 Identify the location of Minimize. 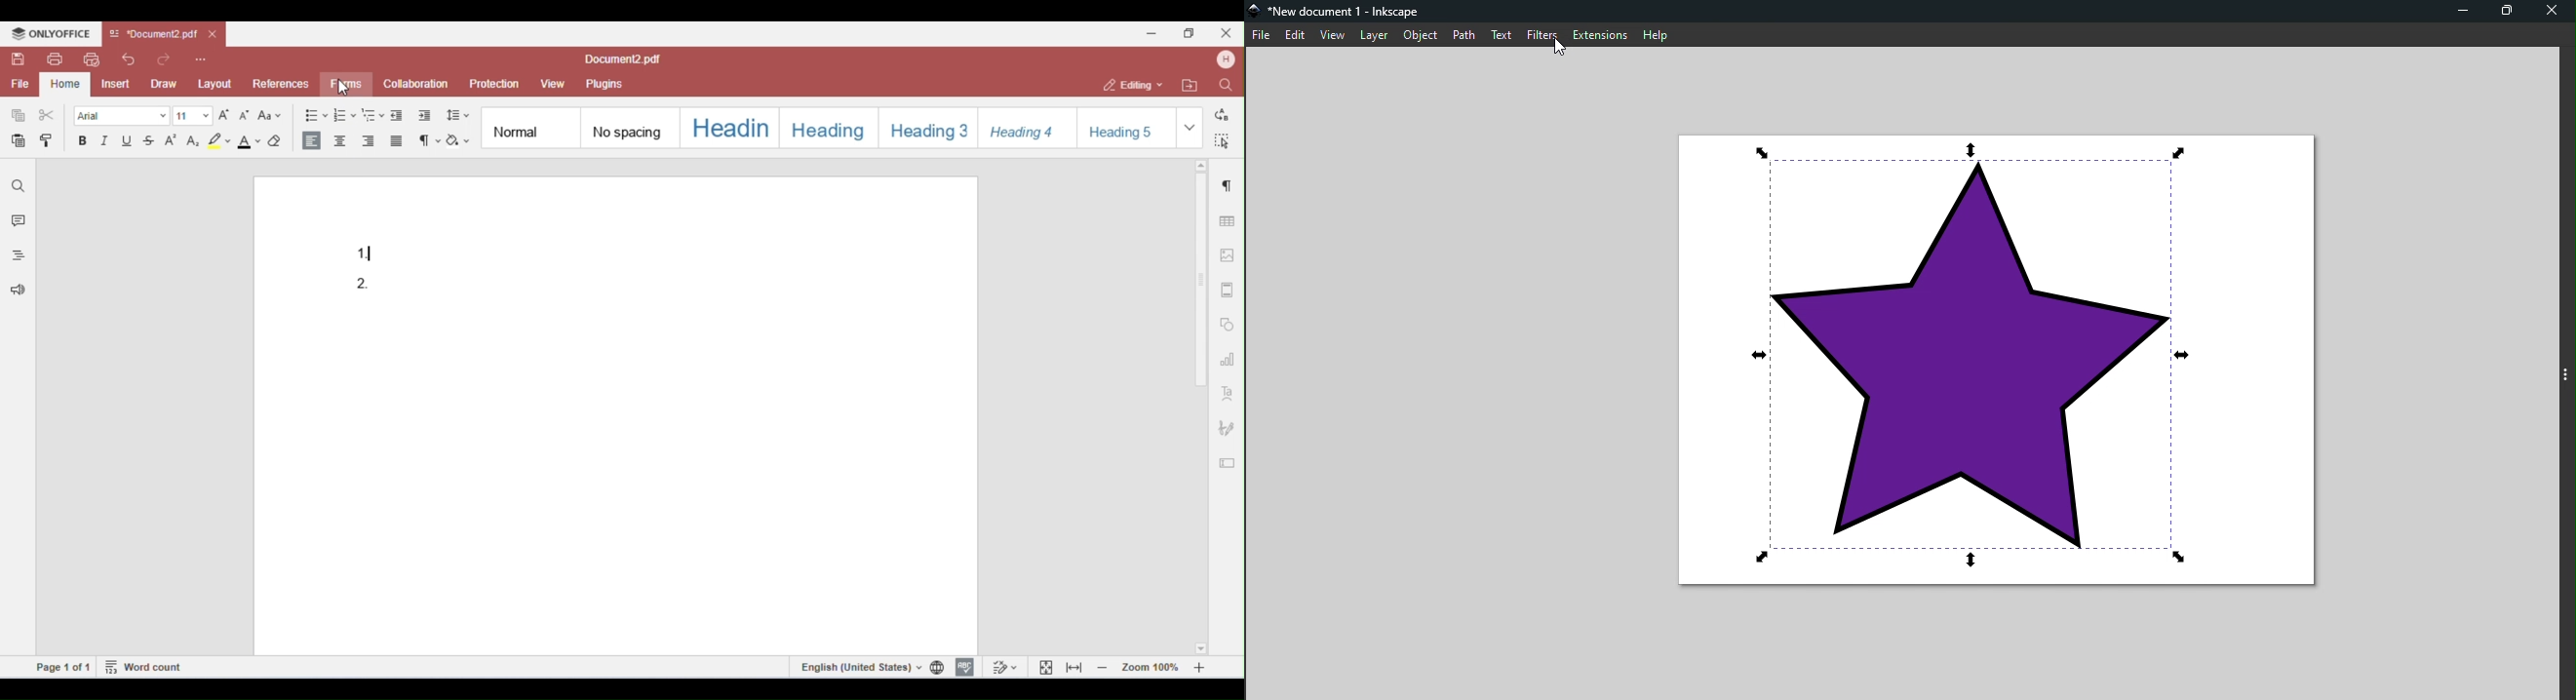
(2456, 11).